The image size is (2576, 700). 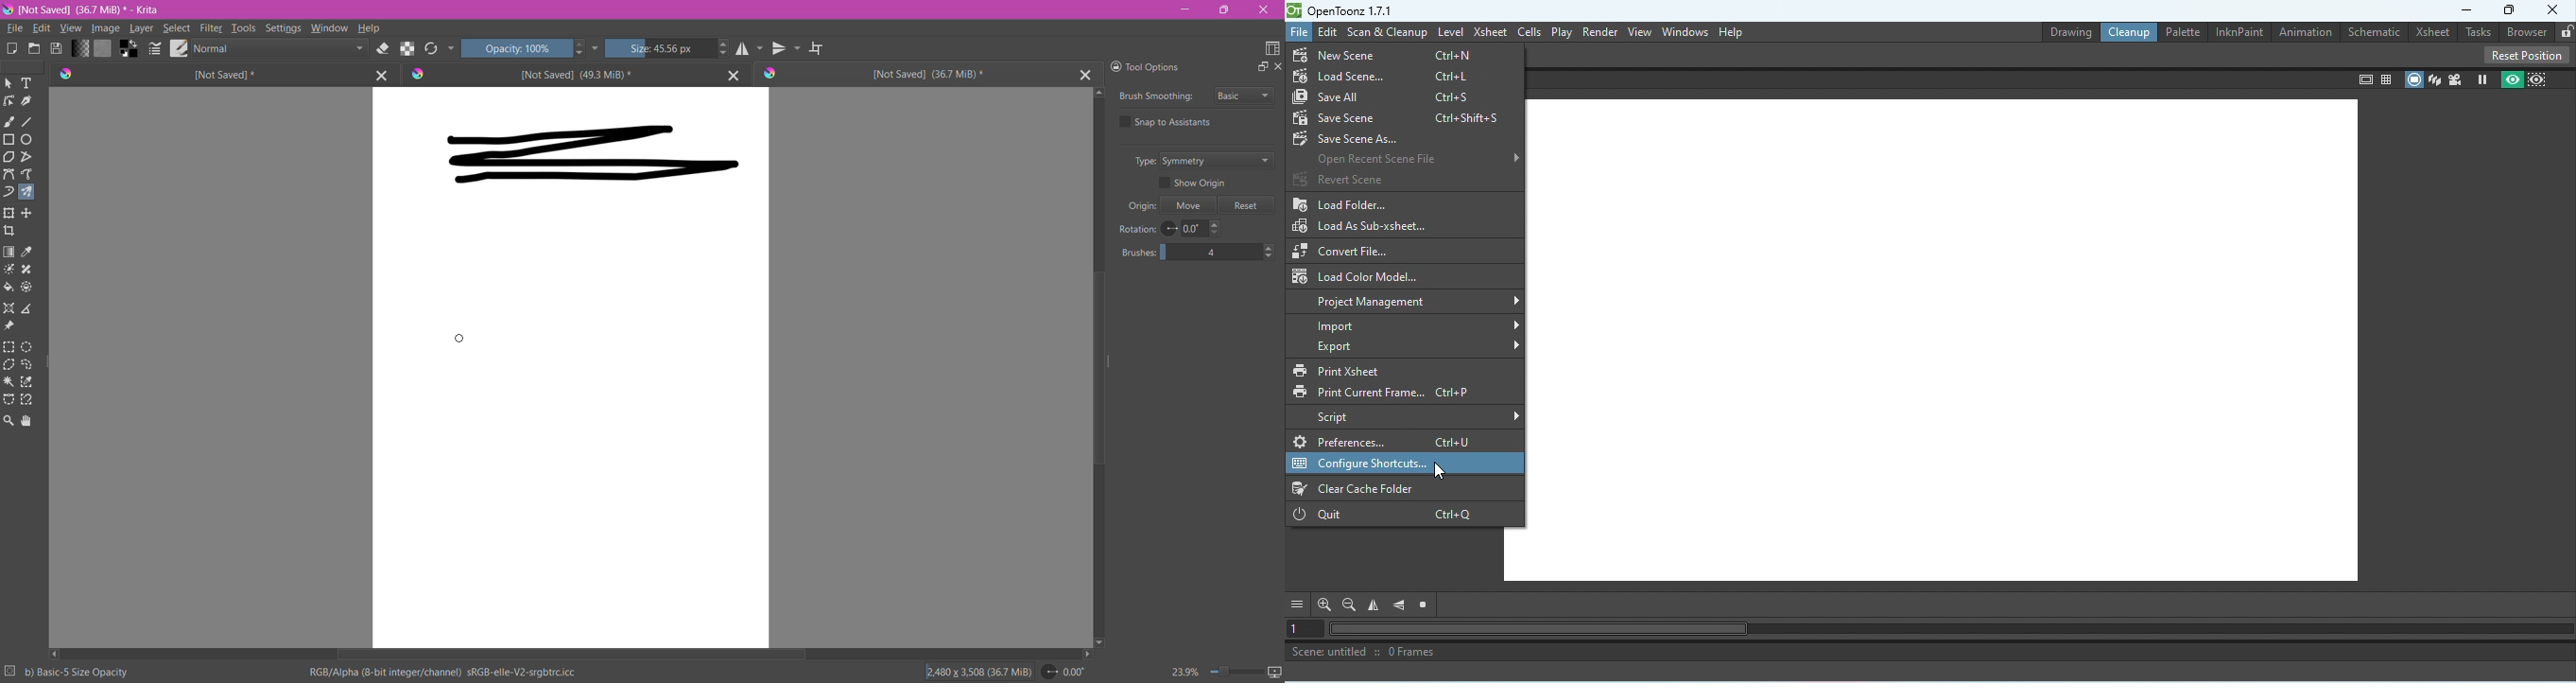 I want to click on Image, so click(x=105, y=29).